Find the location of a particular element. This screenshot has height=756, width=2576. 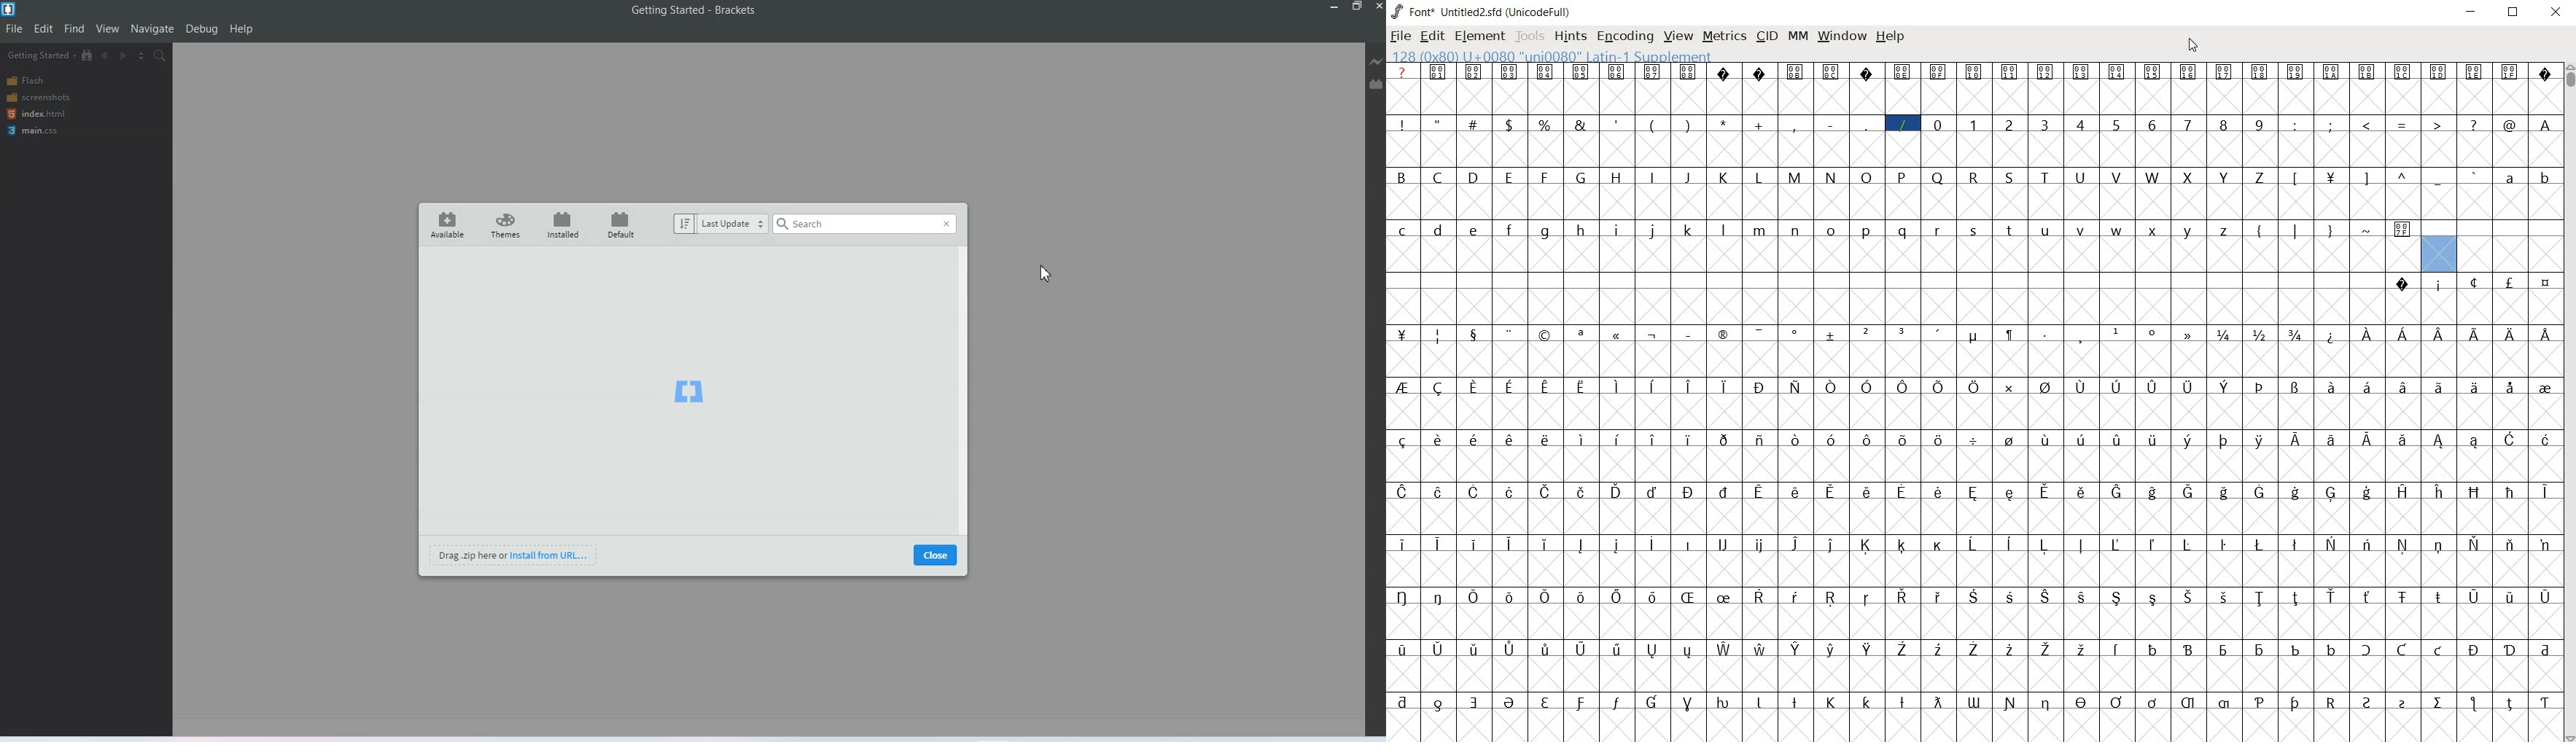

glyph is located at coordinates (1402, 335).